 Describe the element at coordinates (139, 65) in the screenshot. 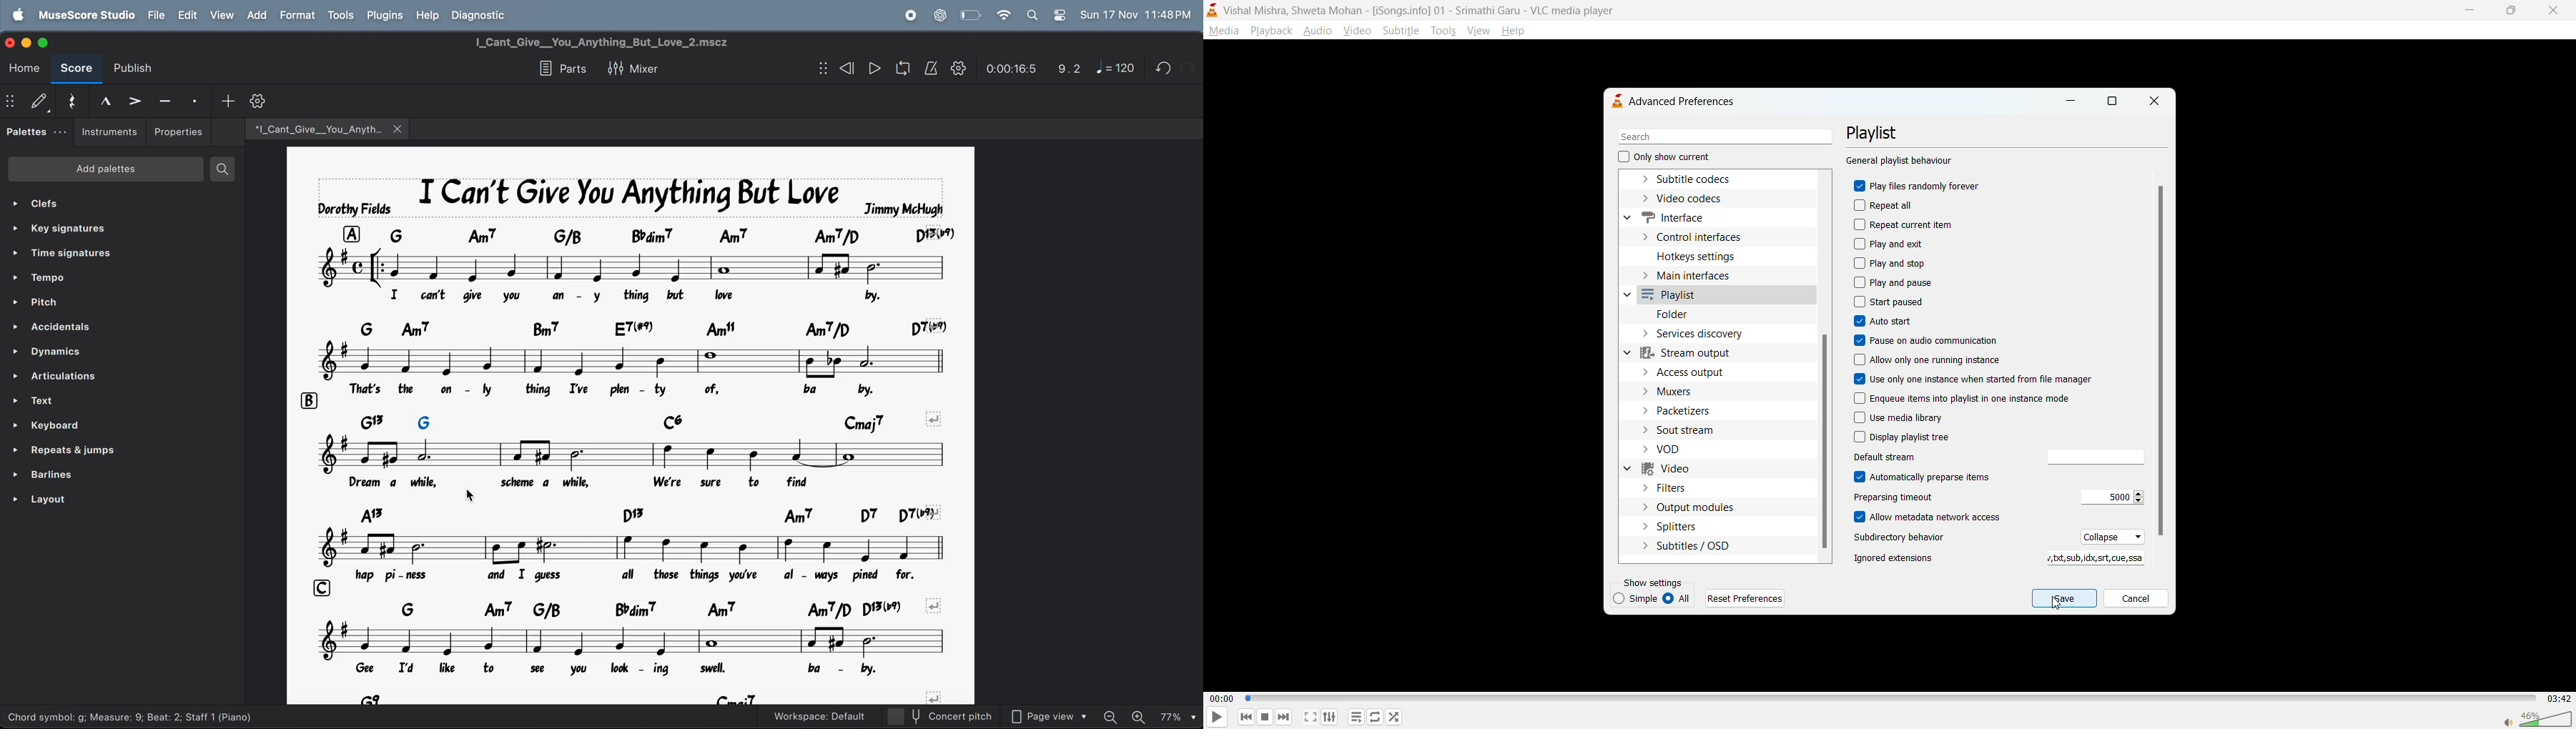

I see `publish` at that location.